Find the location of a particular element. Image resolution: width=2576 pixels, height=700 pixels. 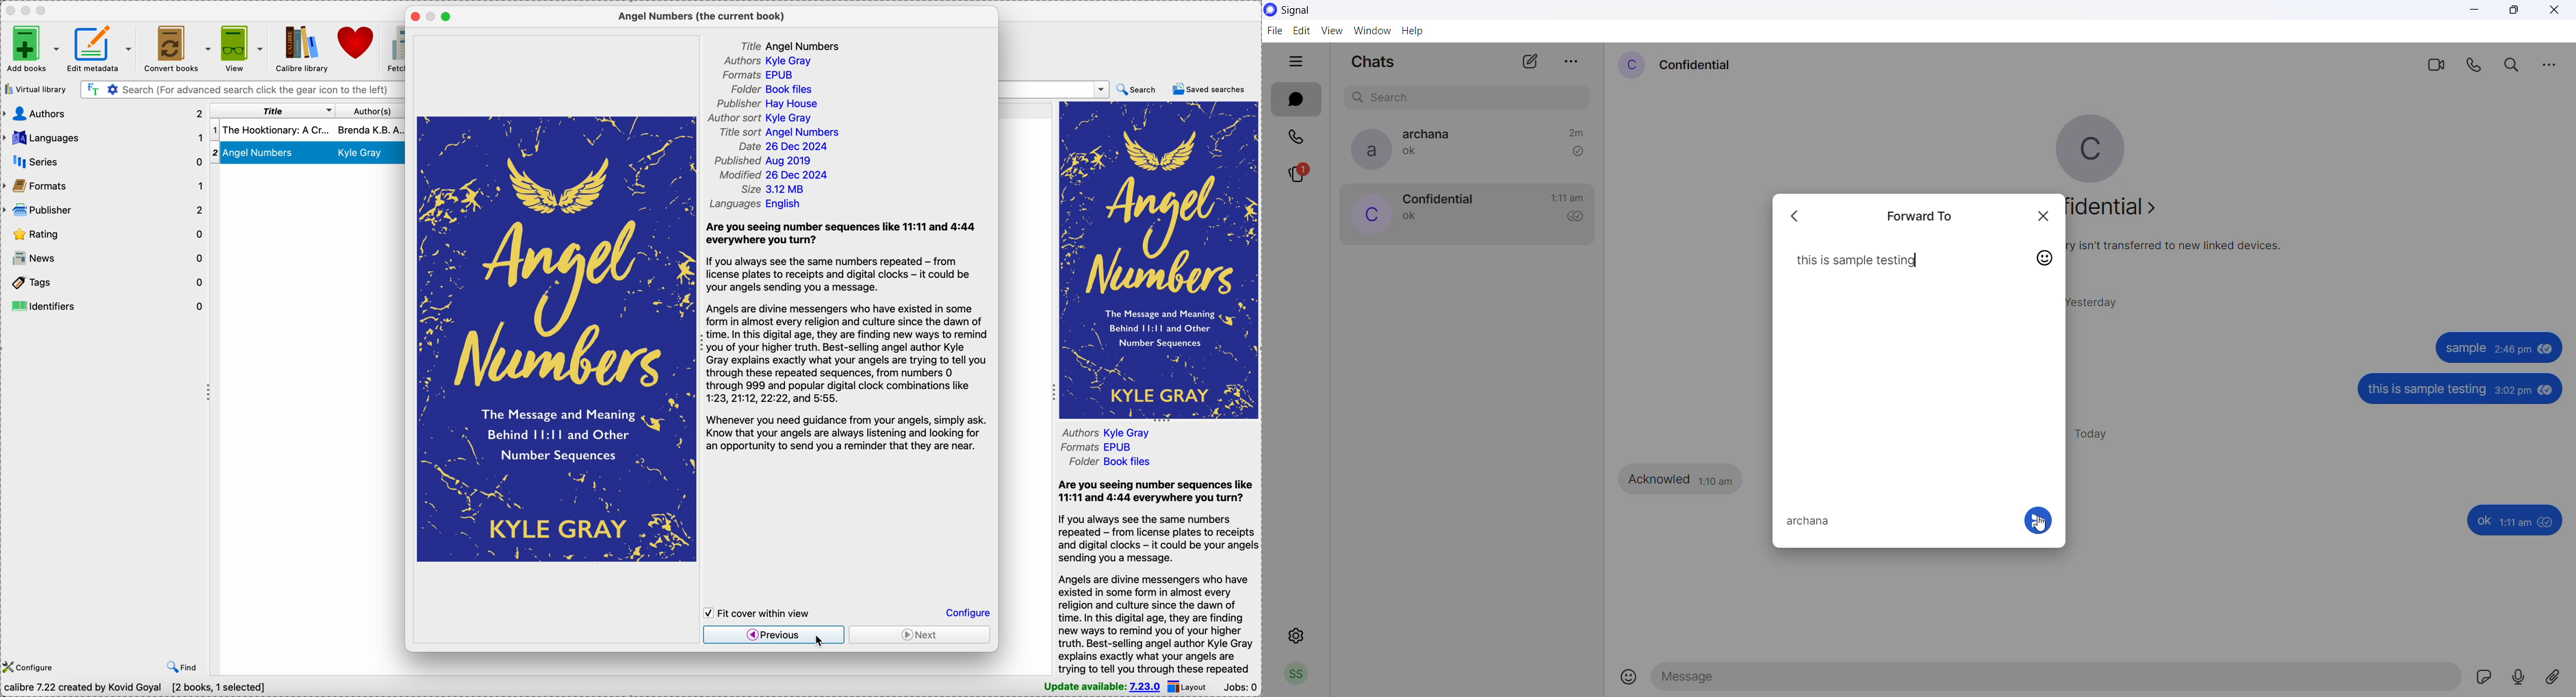

author(s) is located at coordinates (371, 111).